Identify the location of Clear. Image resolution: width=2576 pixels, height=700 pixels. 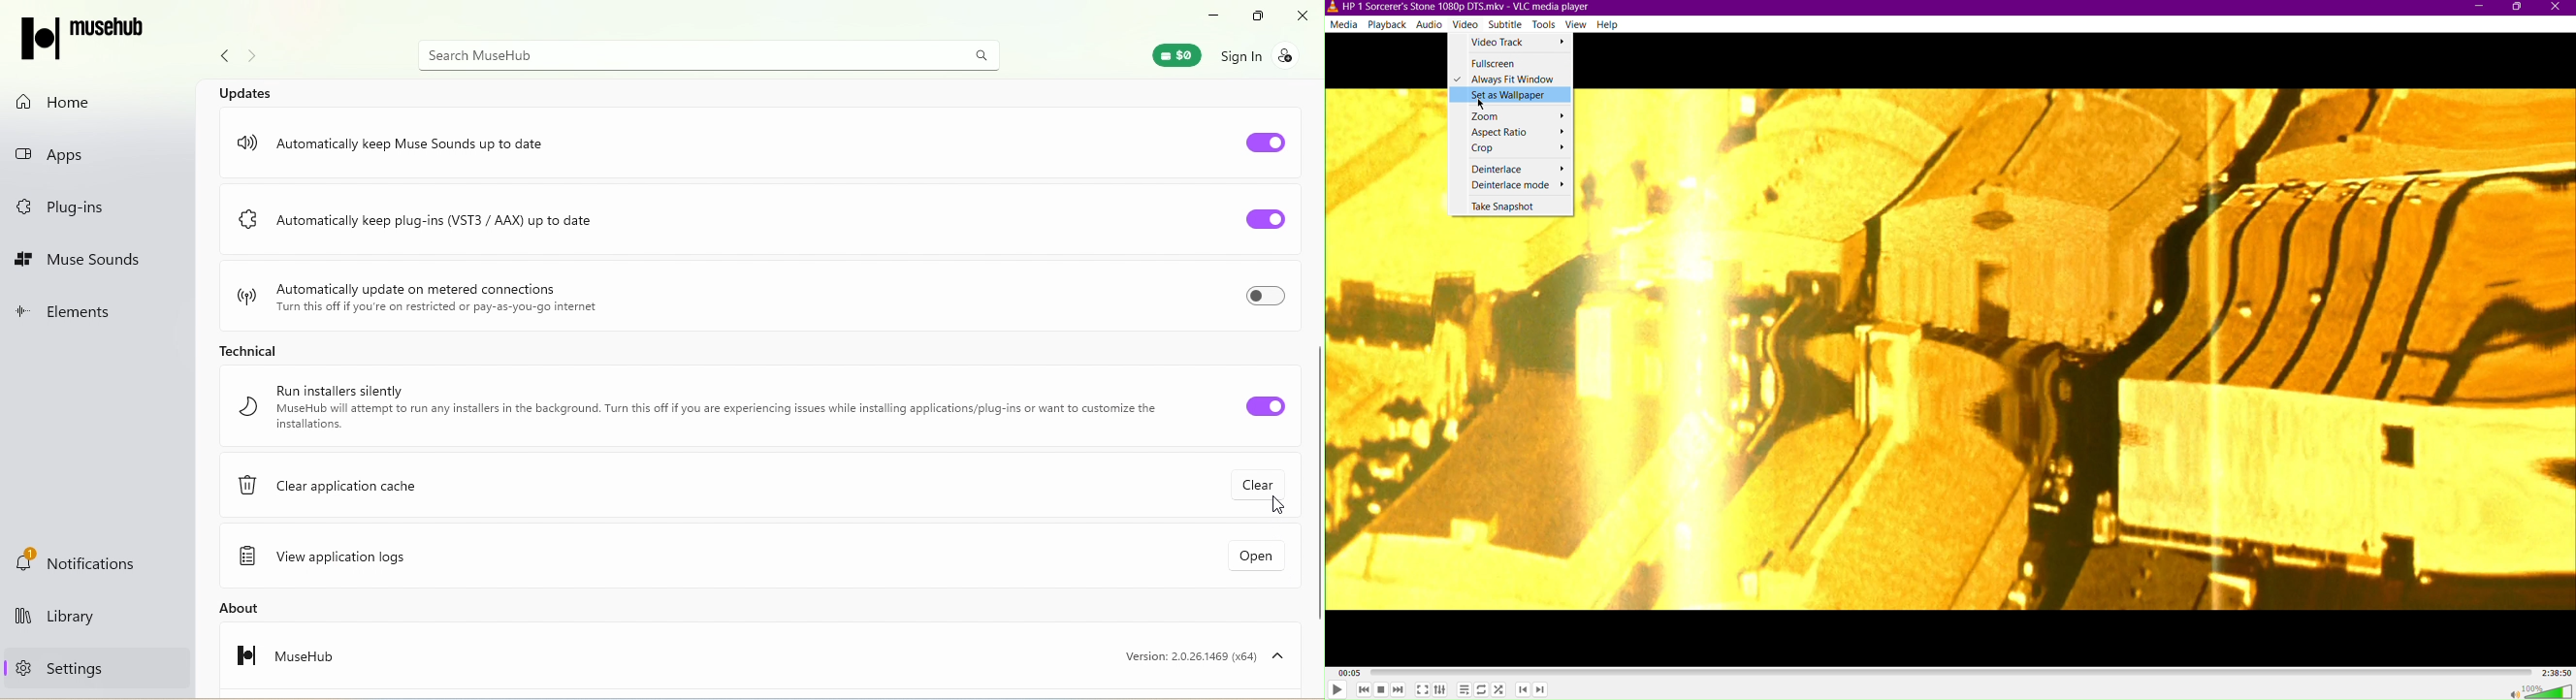
(1264, 482).